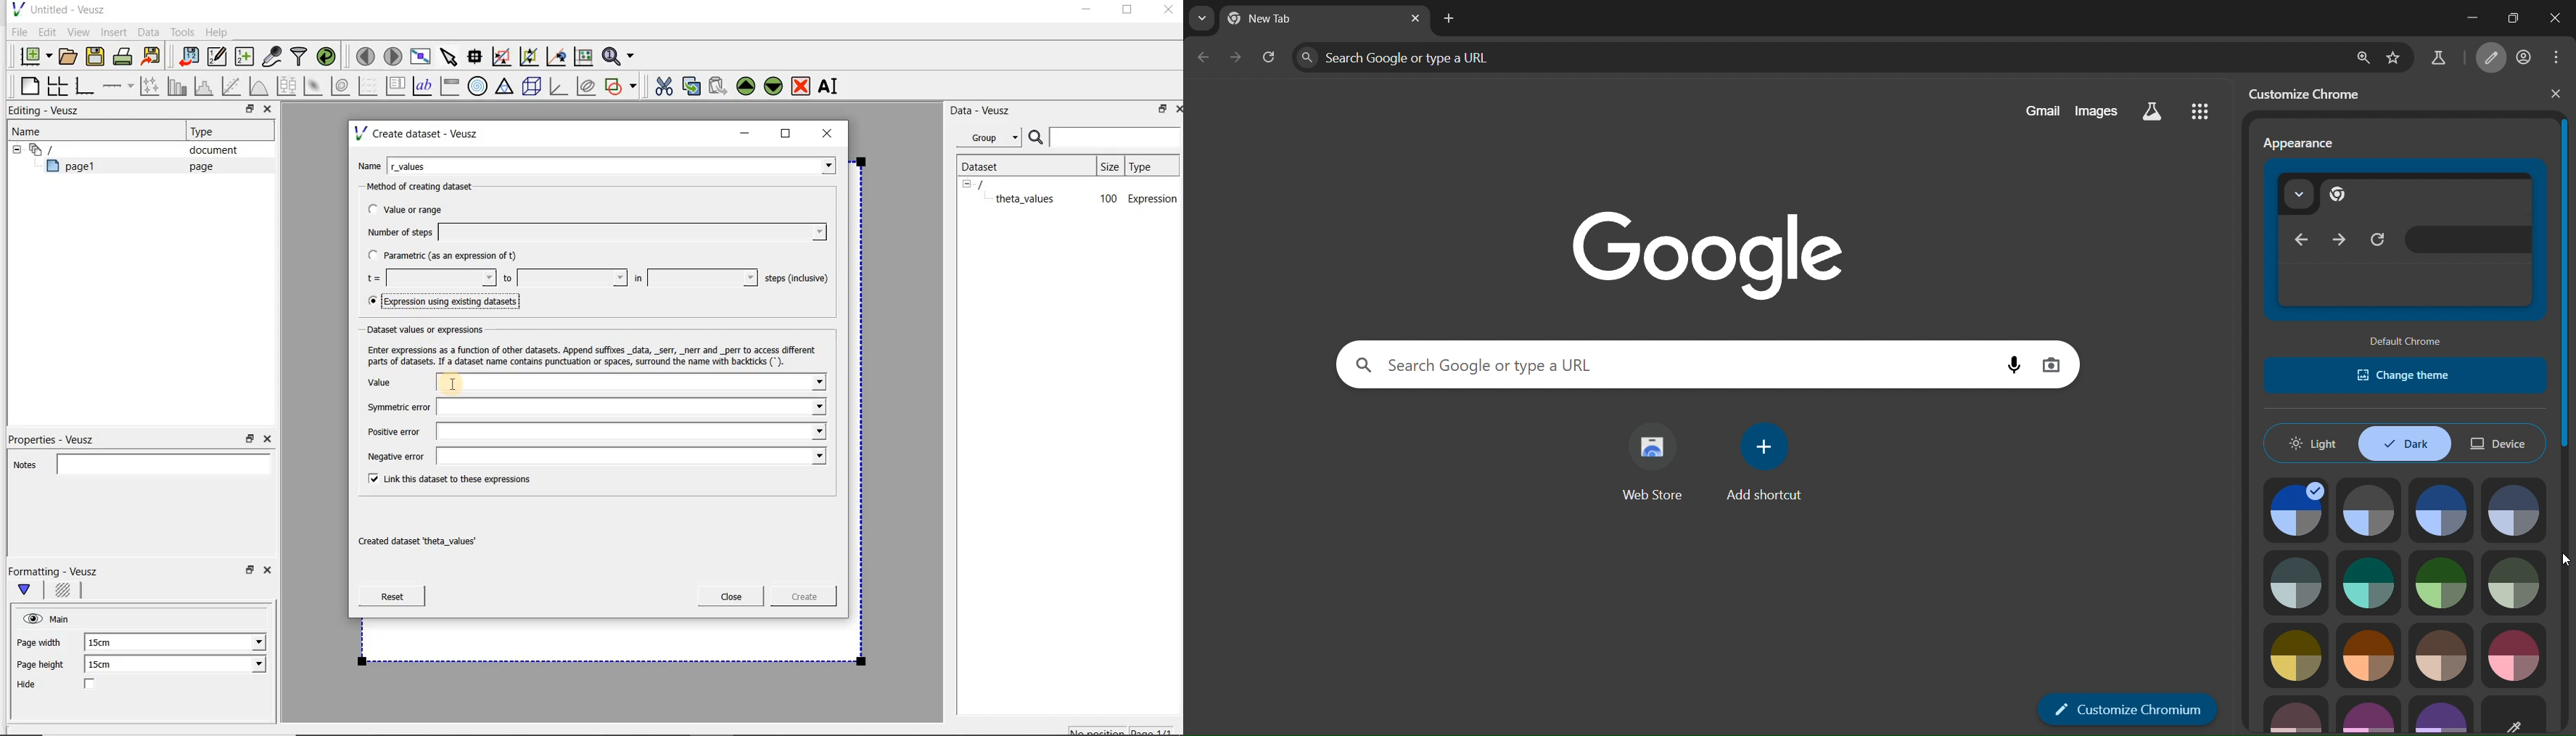 The image size is (2576, 756). Describe the element at coordinates (1158, 730) in the screenshot. I see `page1/1` at that location.